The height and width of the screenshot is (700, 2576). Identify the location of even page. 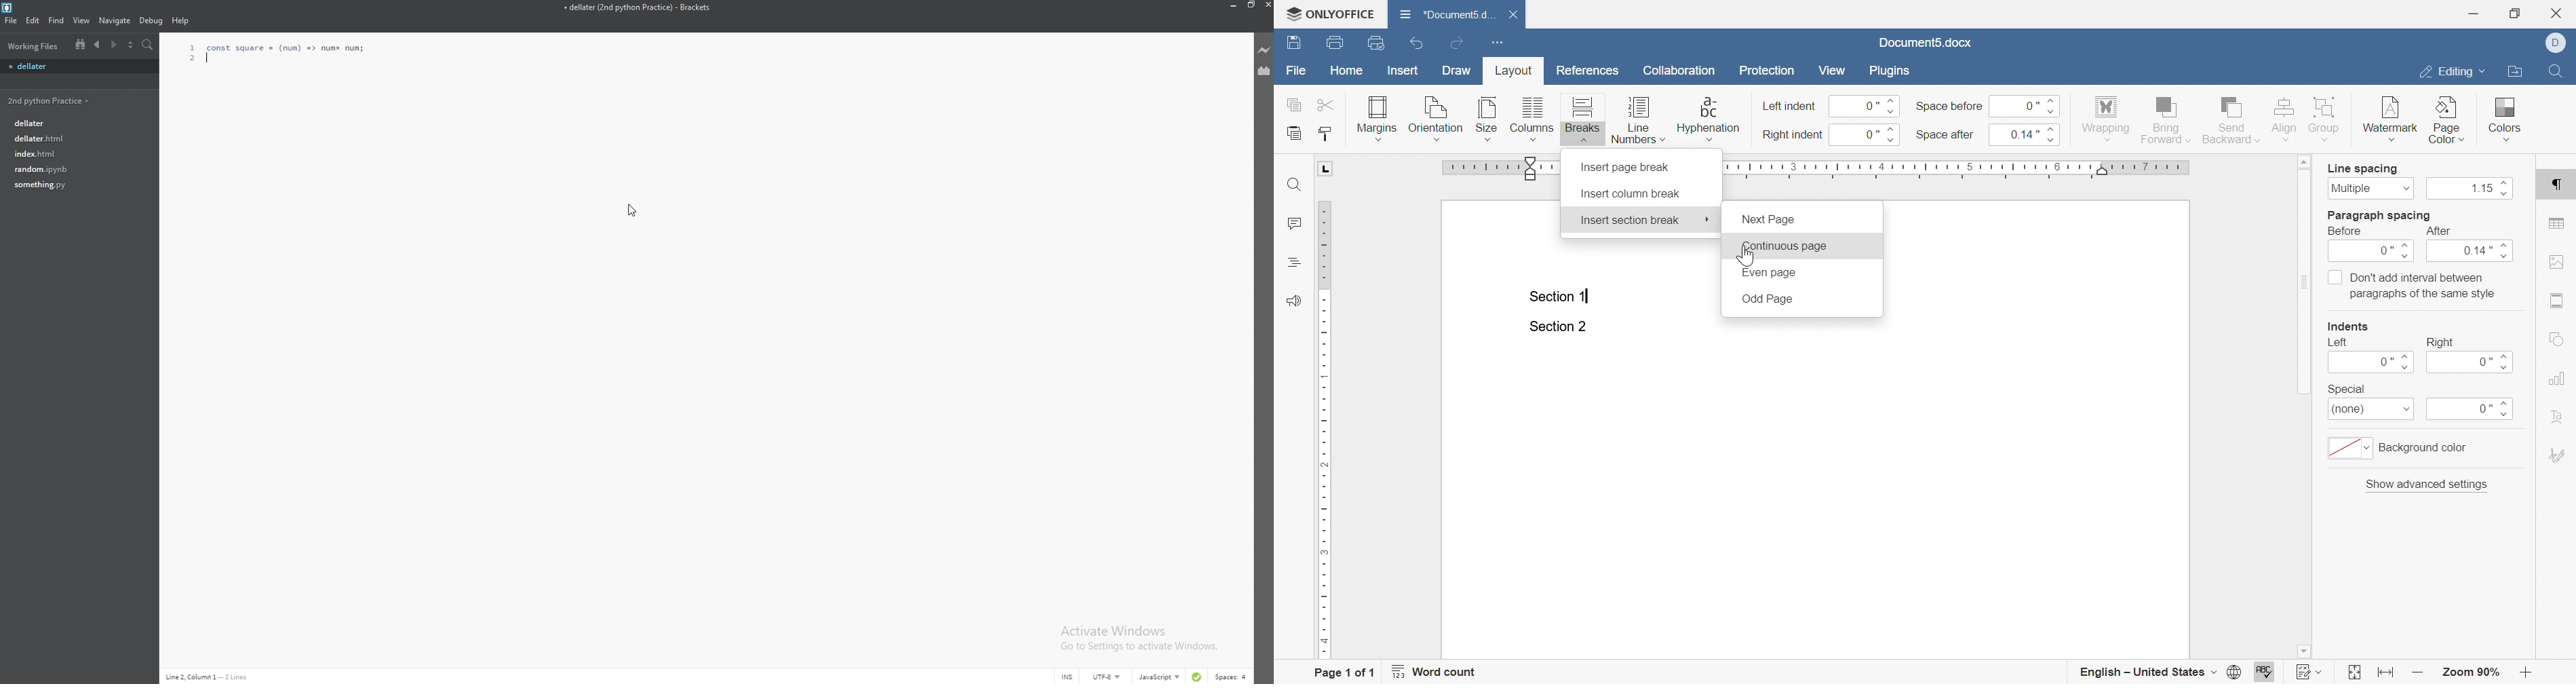
(1768, 273).